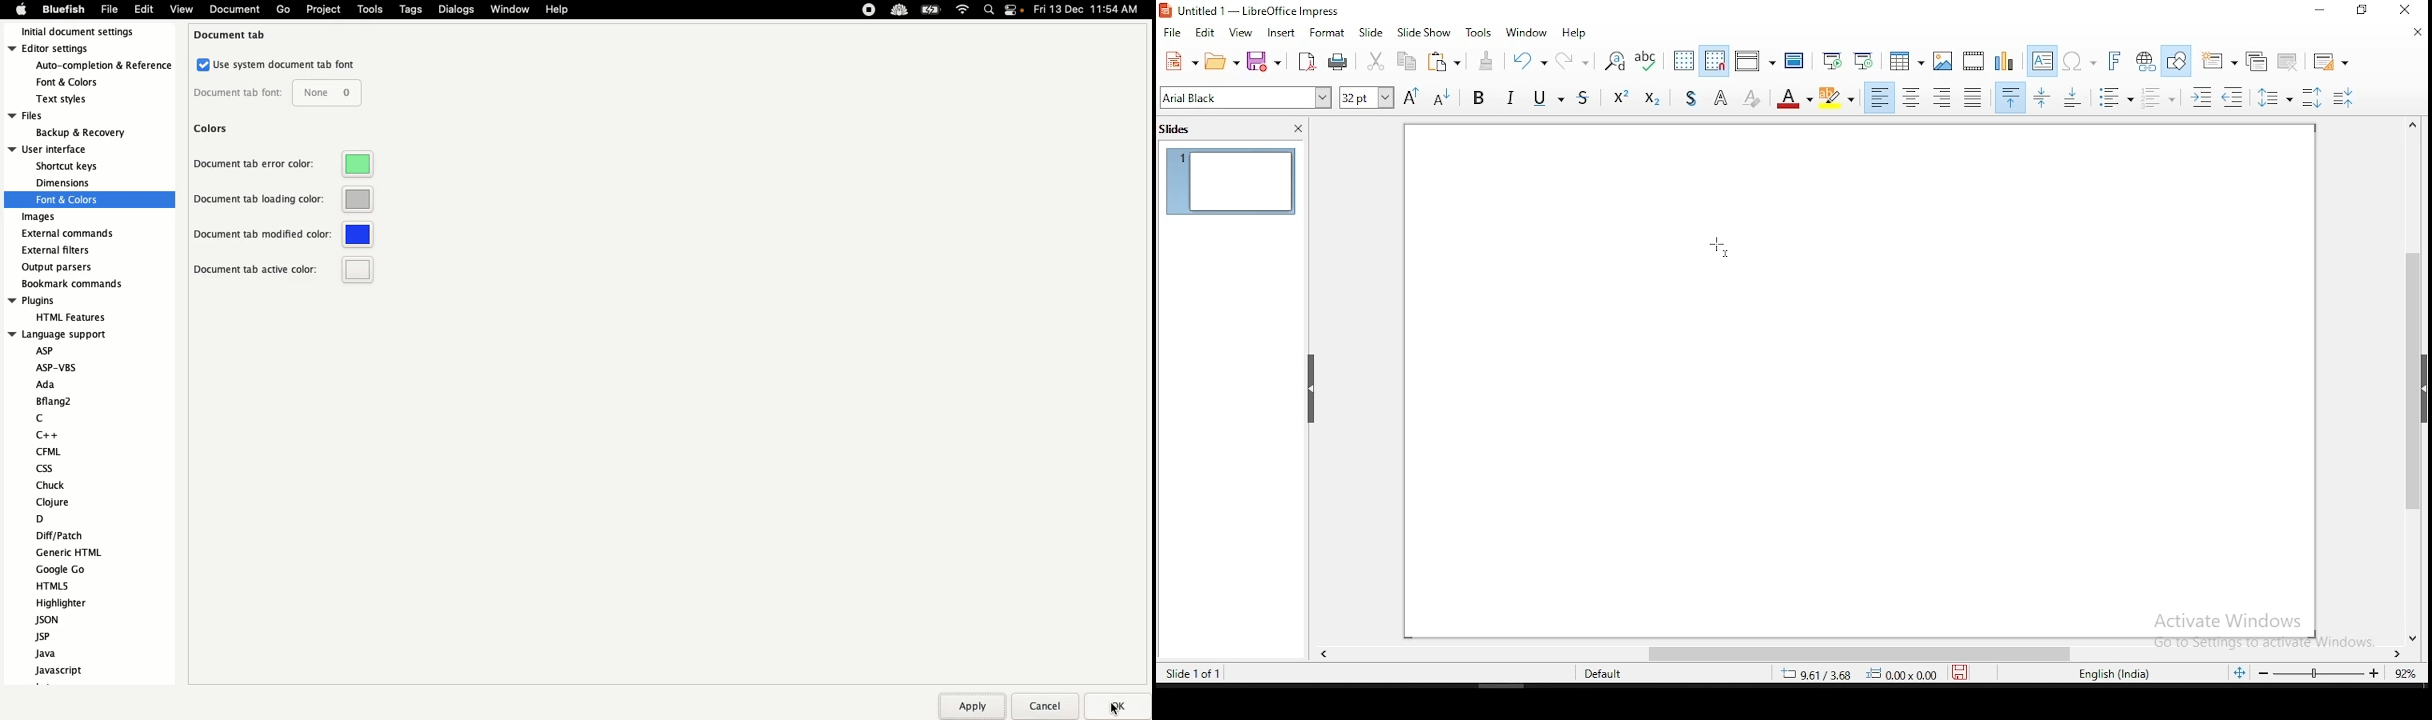 This screenshot has width=2436, height=728. I want to click on Internet, so click(963, 10).